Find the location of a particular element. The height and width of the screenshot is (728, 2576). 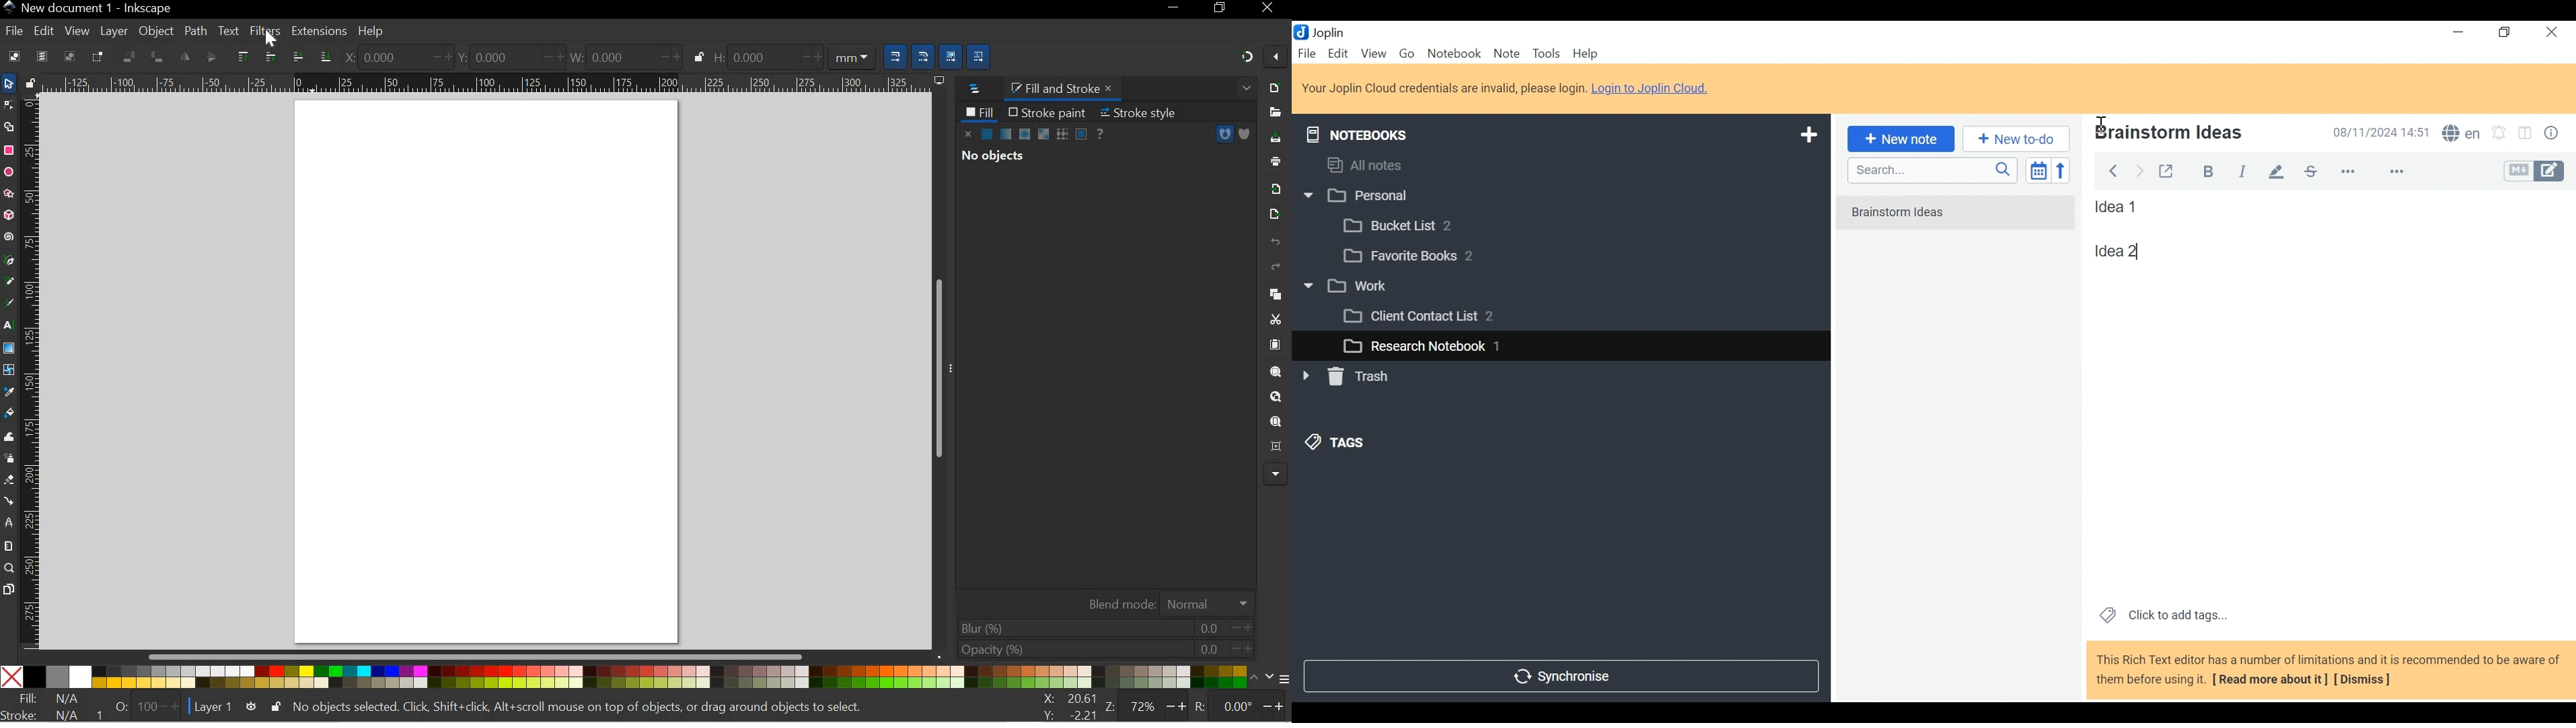

[3 Favorite Books 2 is located at coordinates (1419, 256).